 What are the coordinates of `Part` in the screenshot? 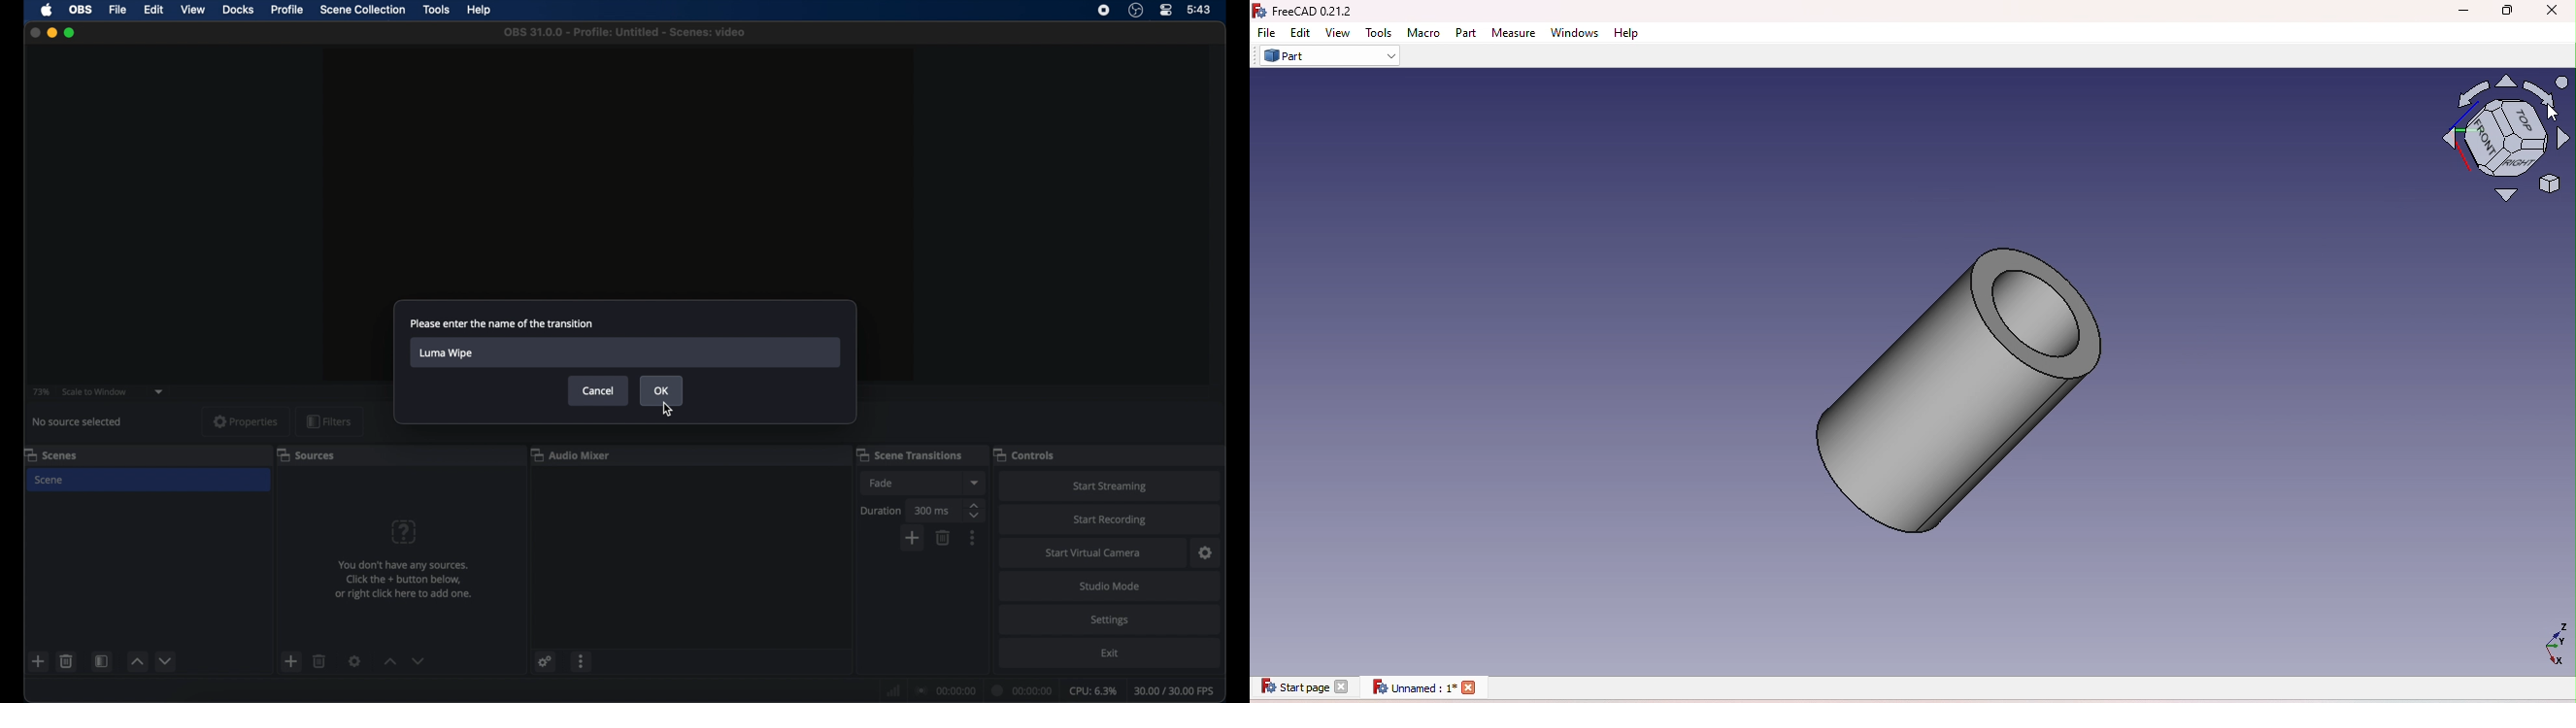 It's located at (1468, 33).